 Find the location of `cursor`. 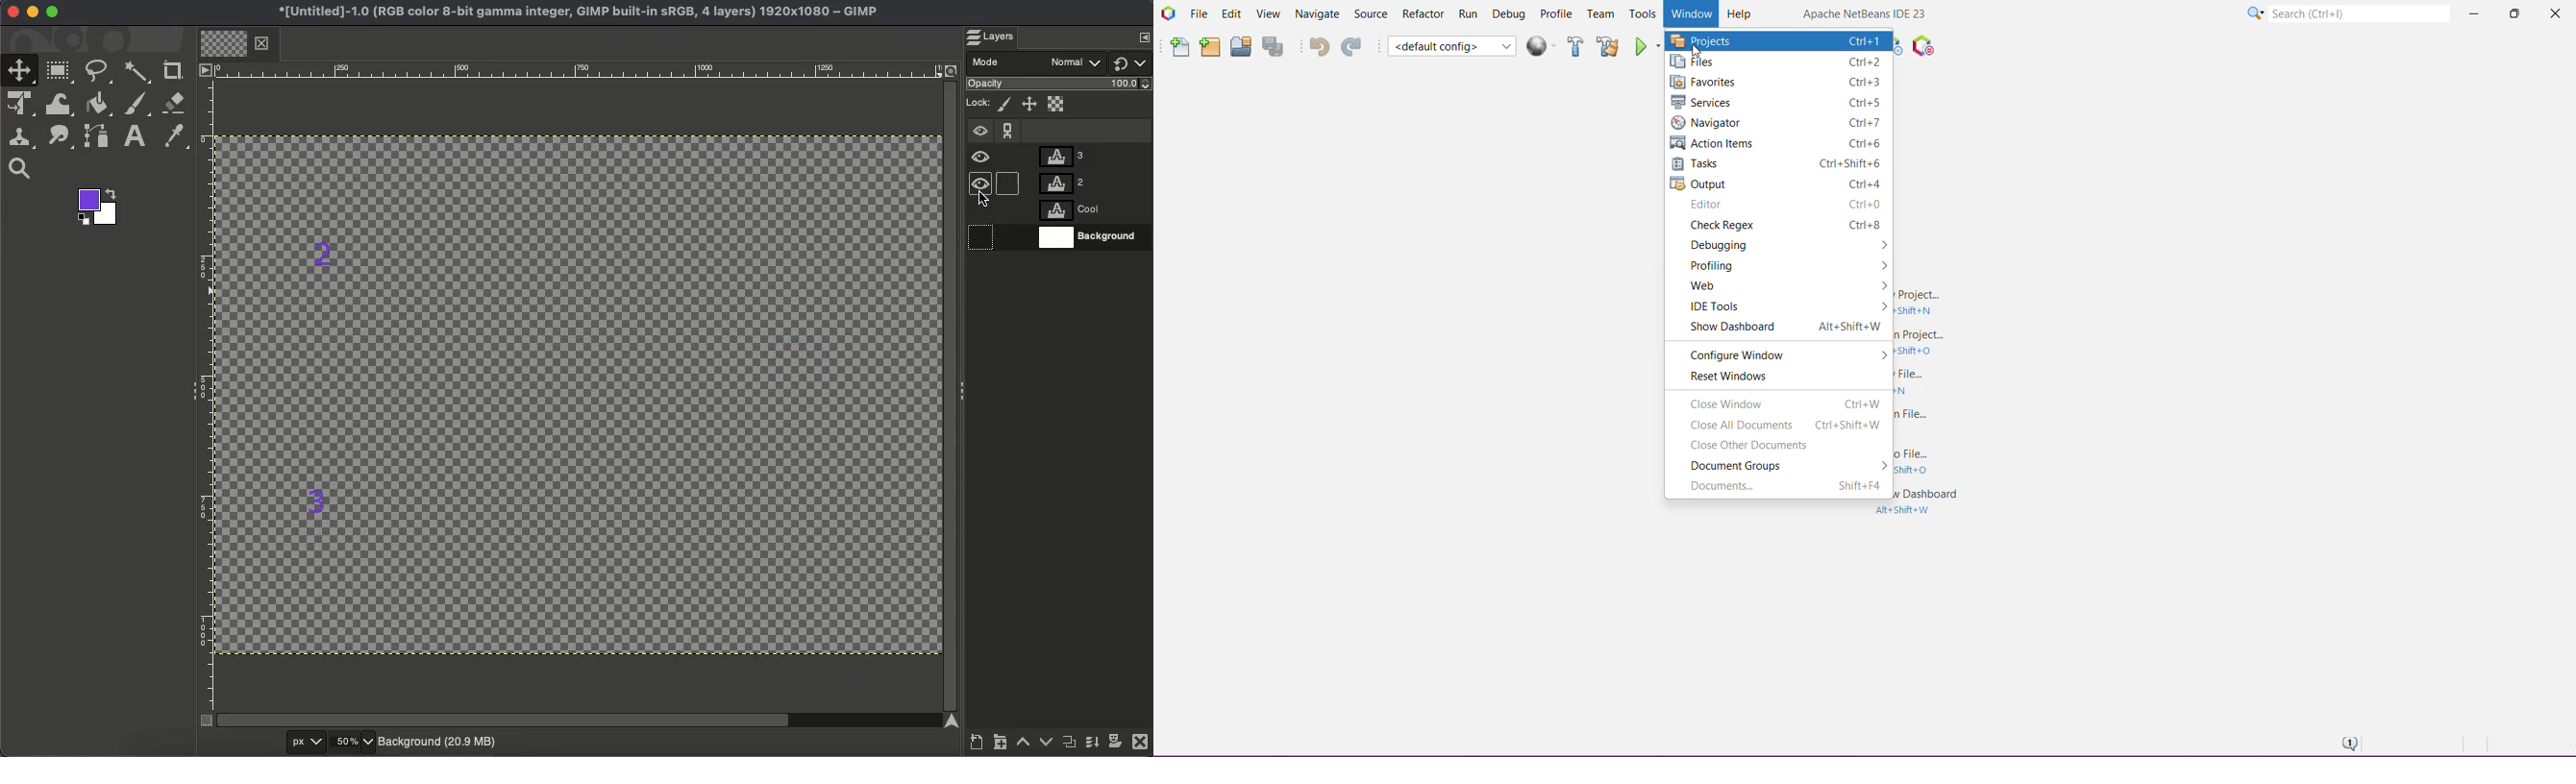

cursor is located at coordinates (1697, 53).